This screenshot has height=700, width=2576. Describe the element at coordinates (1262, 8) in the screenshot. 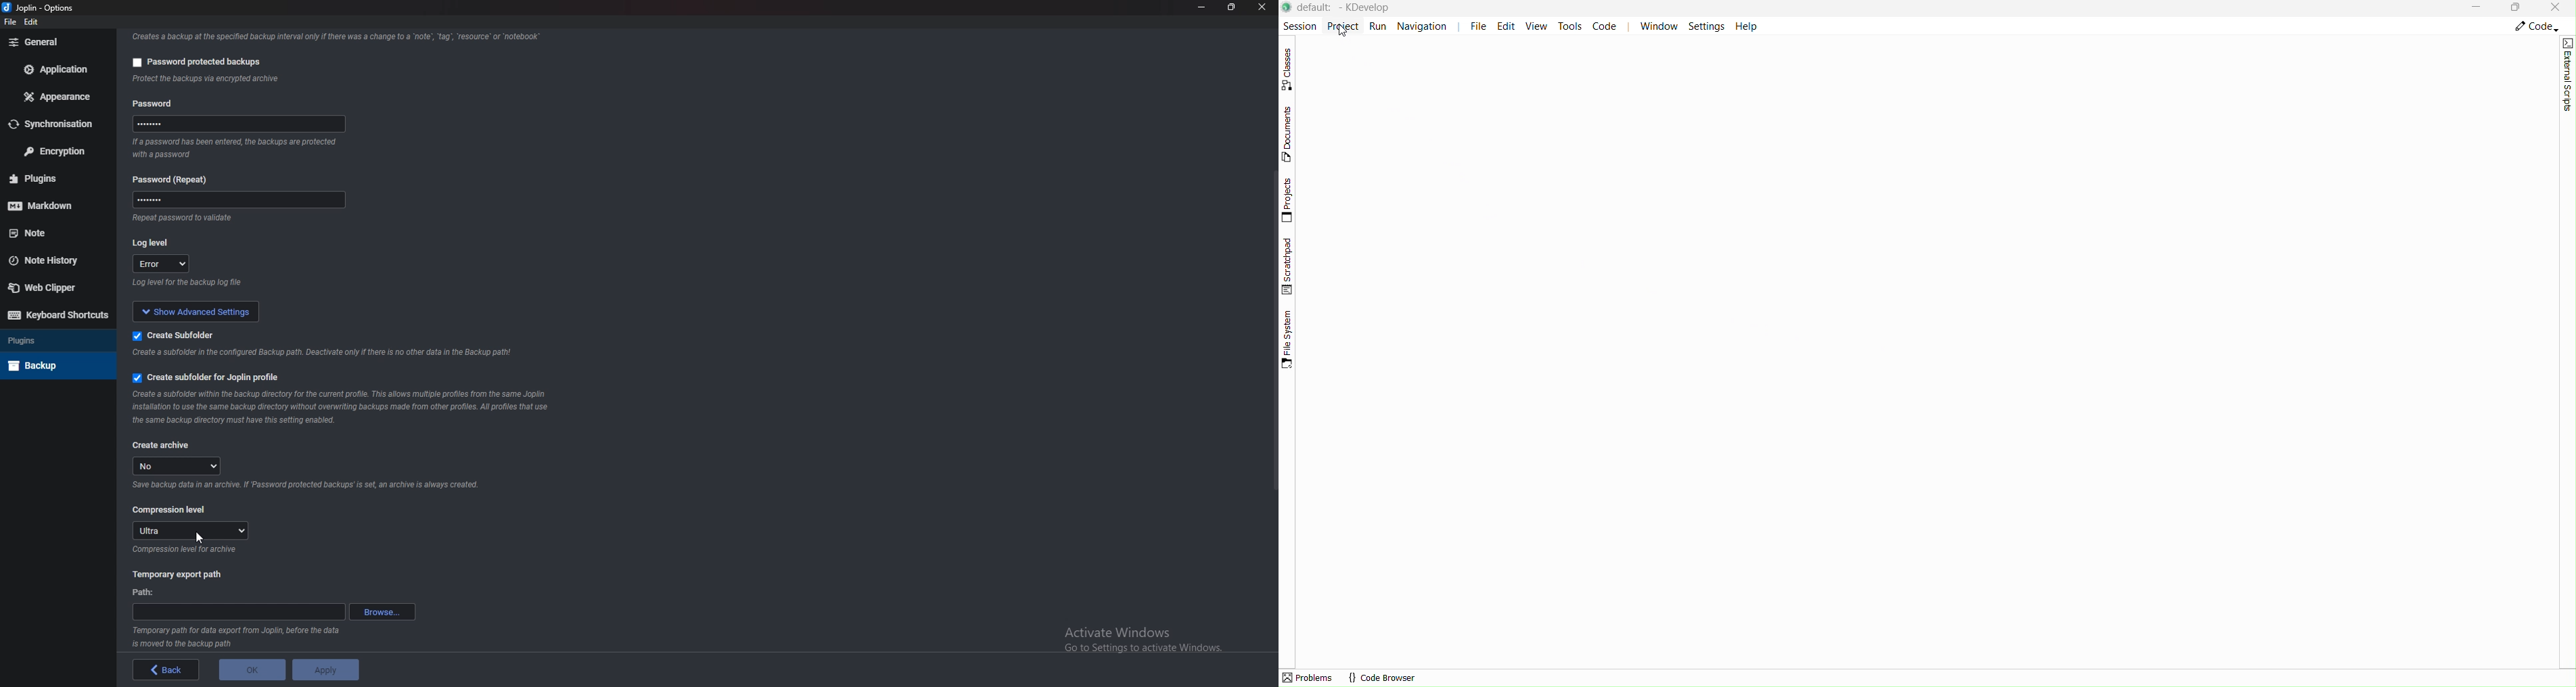

I see `close` at that location.